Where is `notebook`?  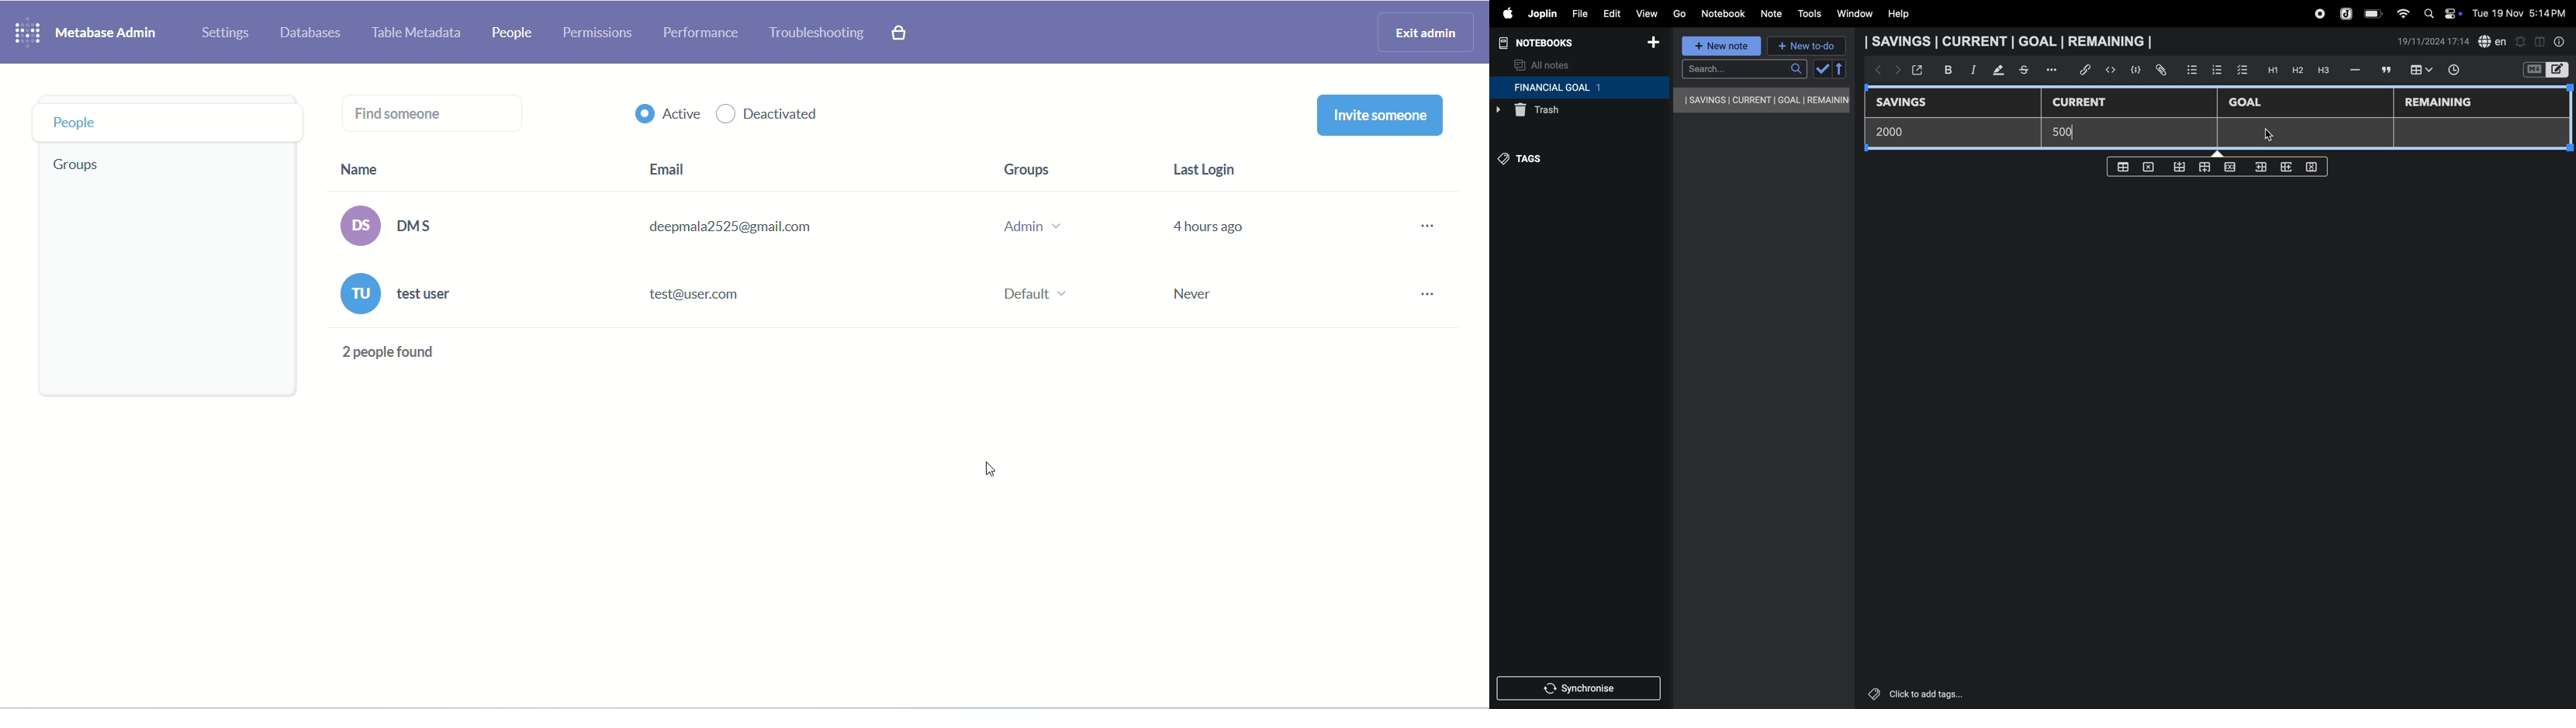 notebook is located at coordinates (1723, 14).